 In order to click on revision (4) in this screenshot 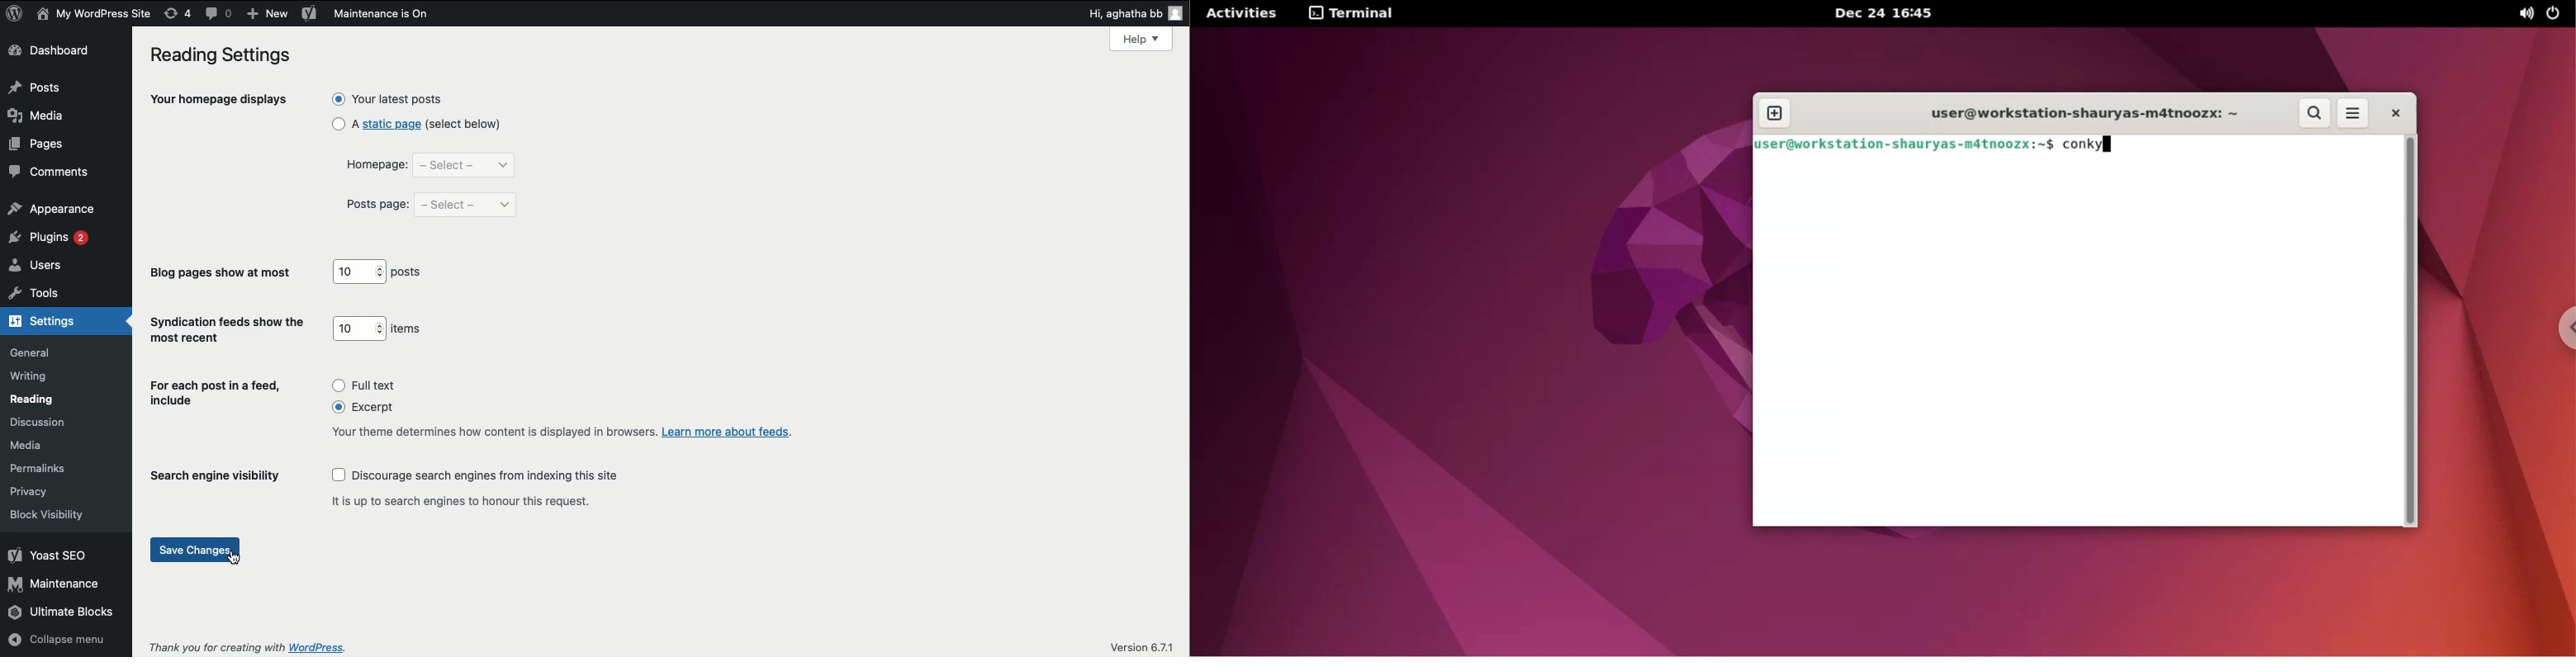, I will do `click(177, 12)`.